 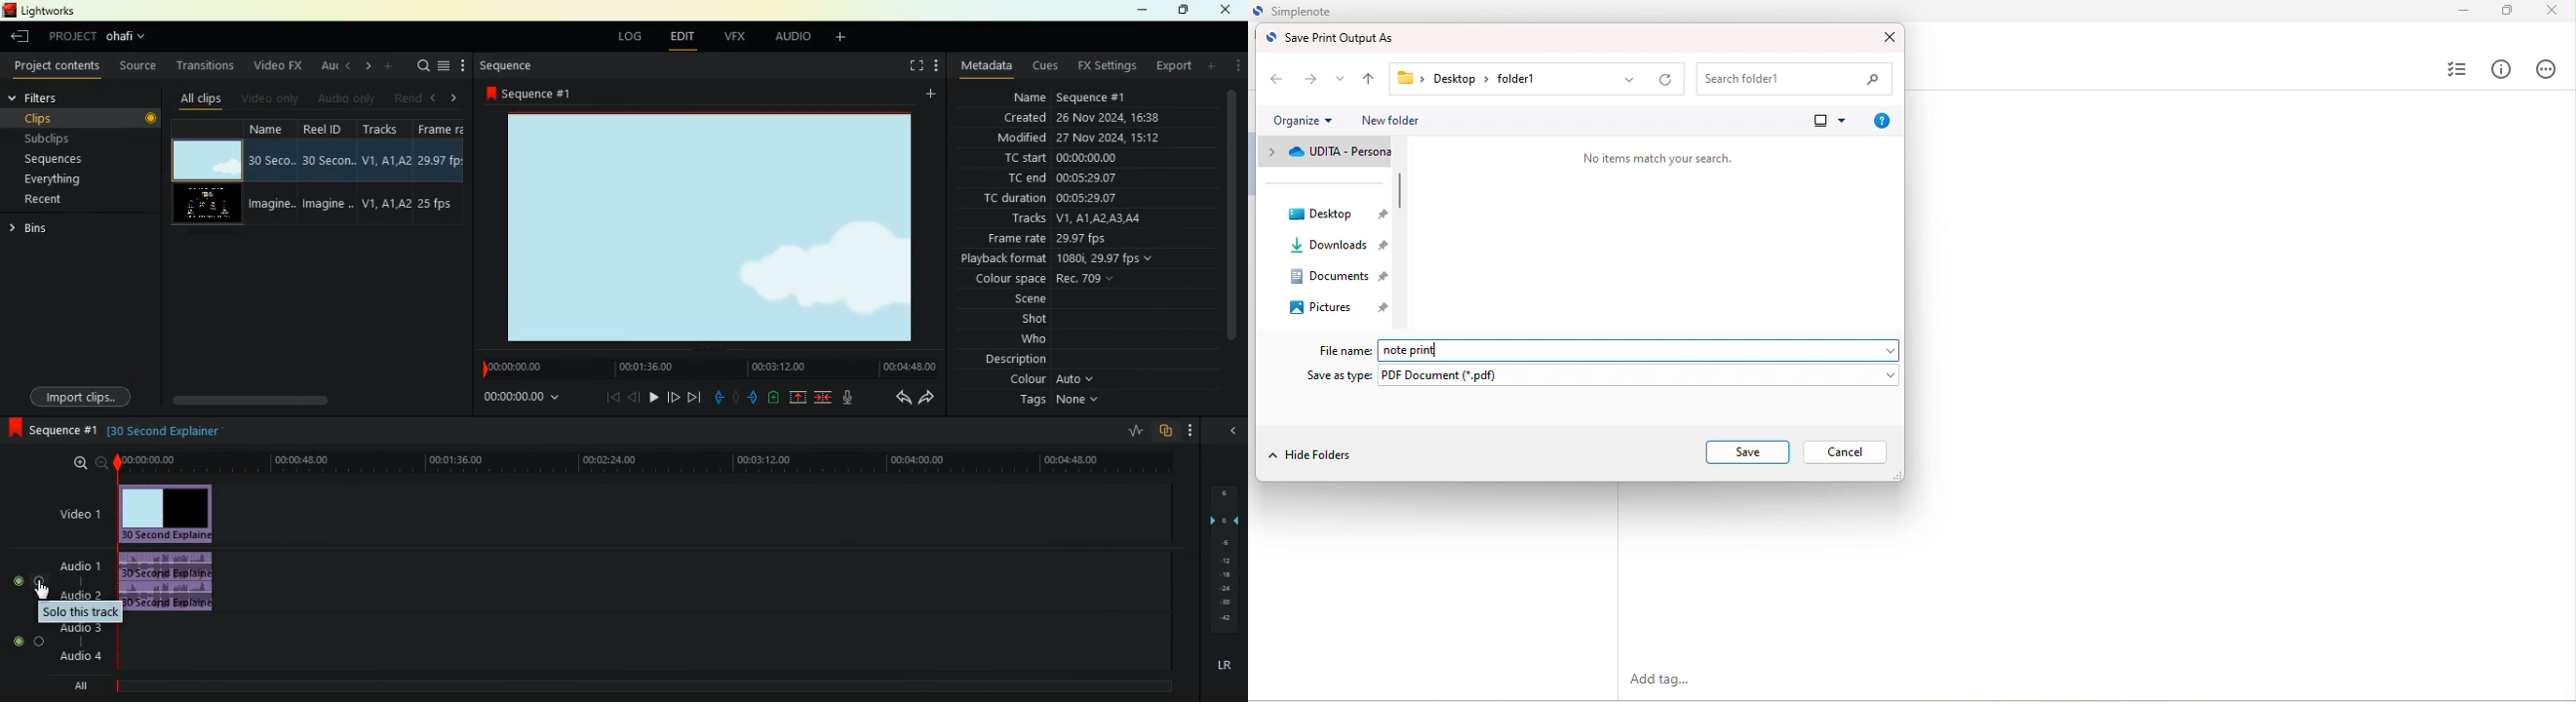 What do you see at coordinates (1302, 121) in the screenshot?
I see `organize` at bounding box center [1302, 121].